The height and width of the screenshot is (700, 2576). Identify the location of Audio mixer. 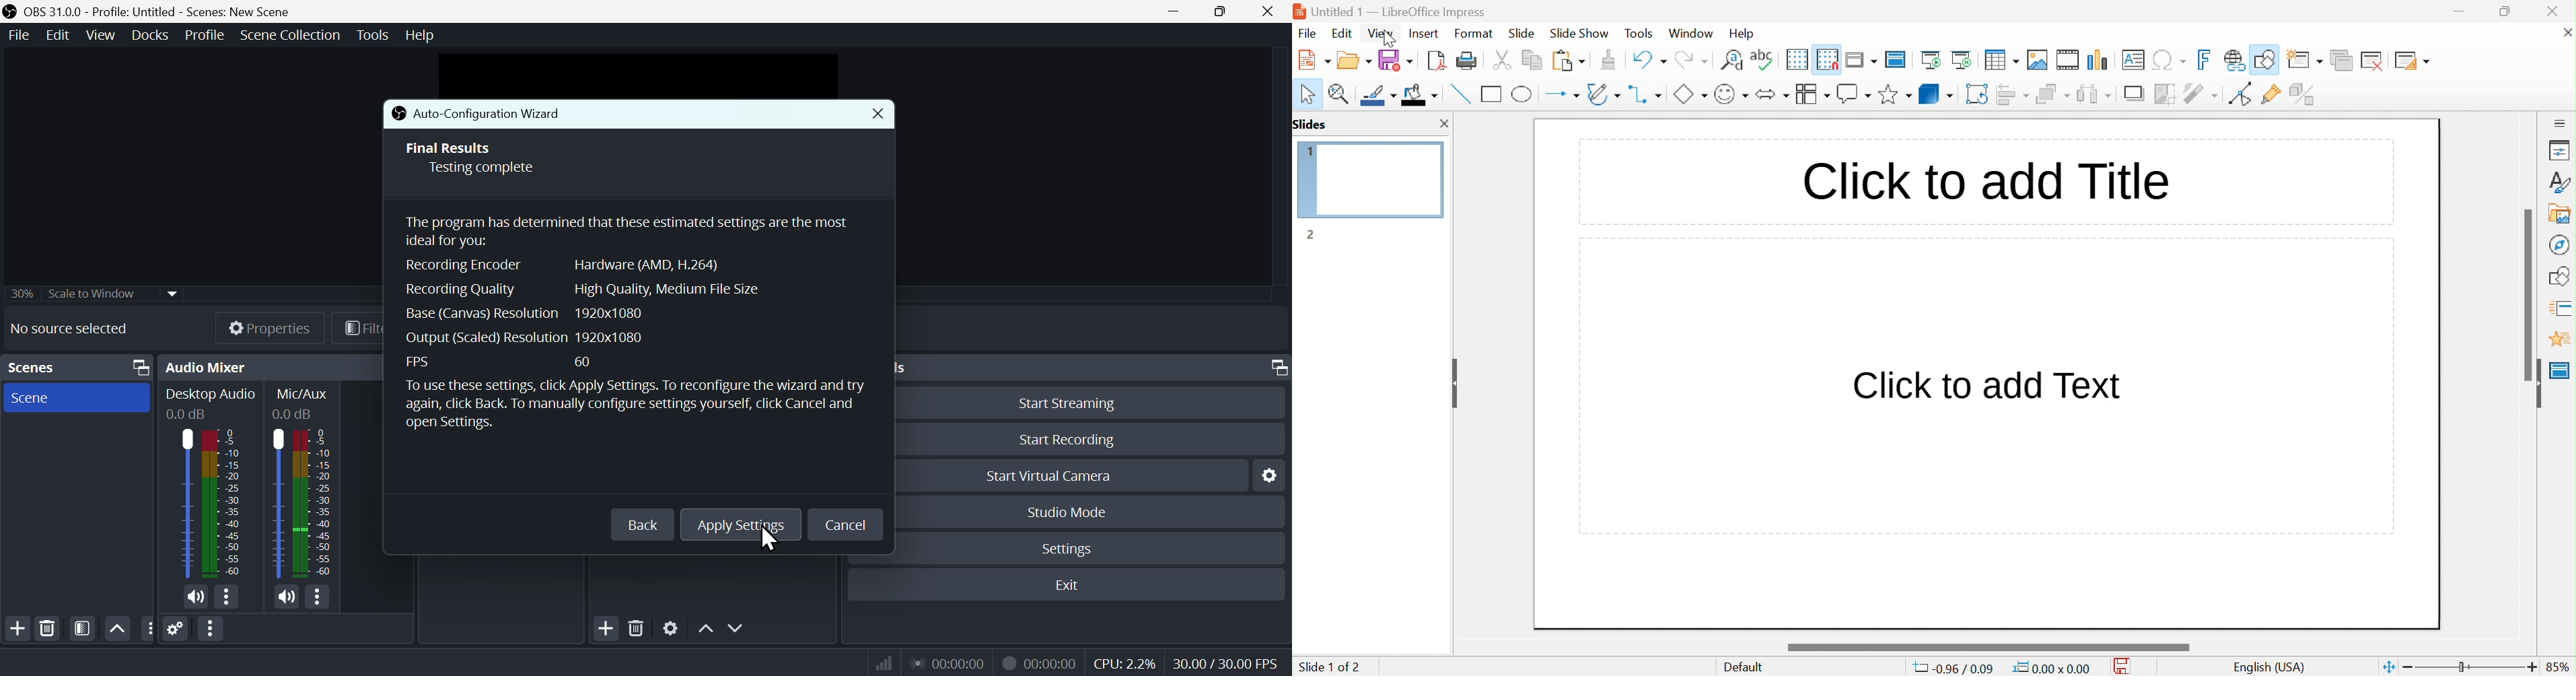
(211, 485).